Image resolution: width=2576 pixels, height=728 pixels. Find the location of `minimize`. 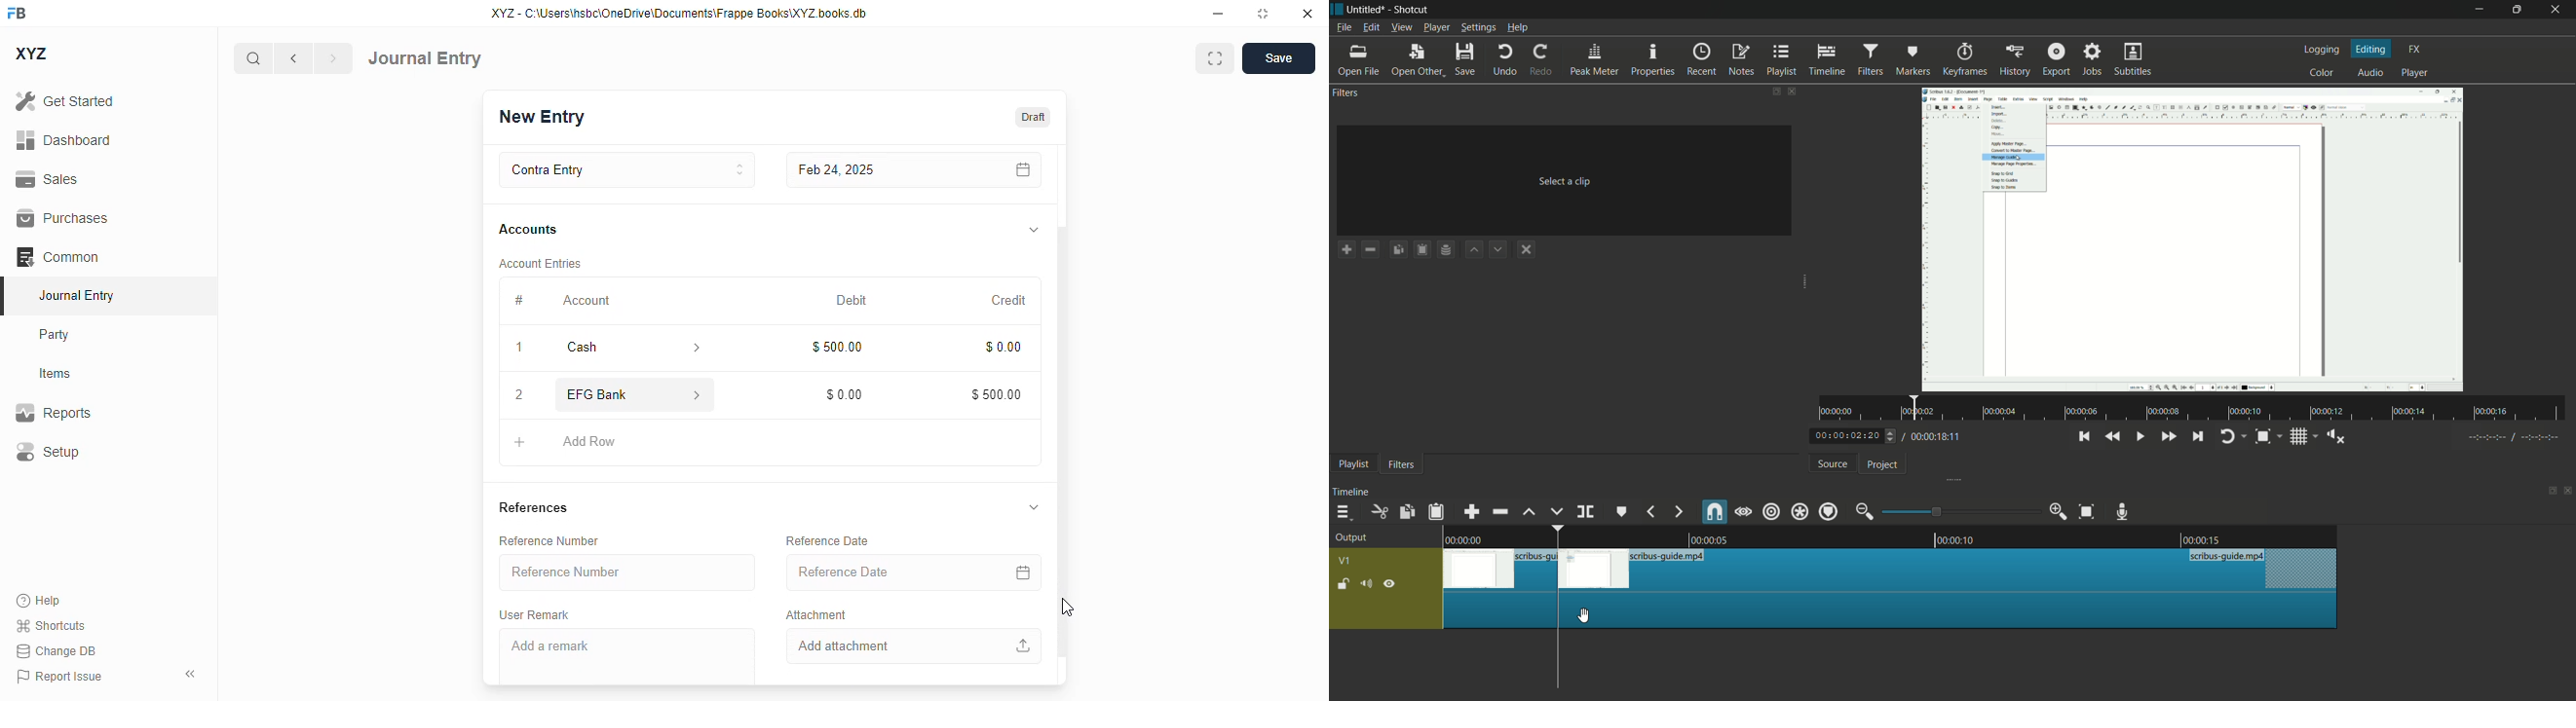

minimize is located at coordinates (1219, 14).